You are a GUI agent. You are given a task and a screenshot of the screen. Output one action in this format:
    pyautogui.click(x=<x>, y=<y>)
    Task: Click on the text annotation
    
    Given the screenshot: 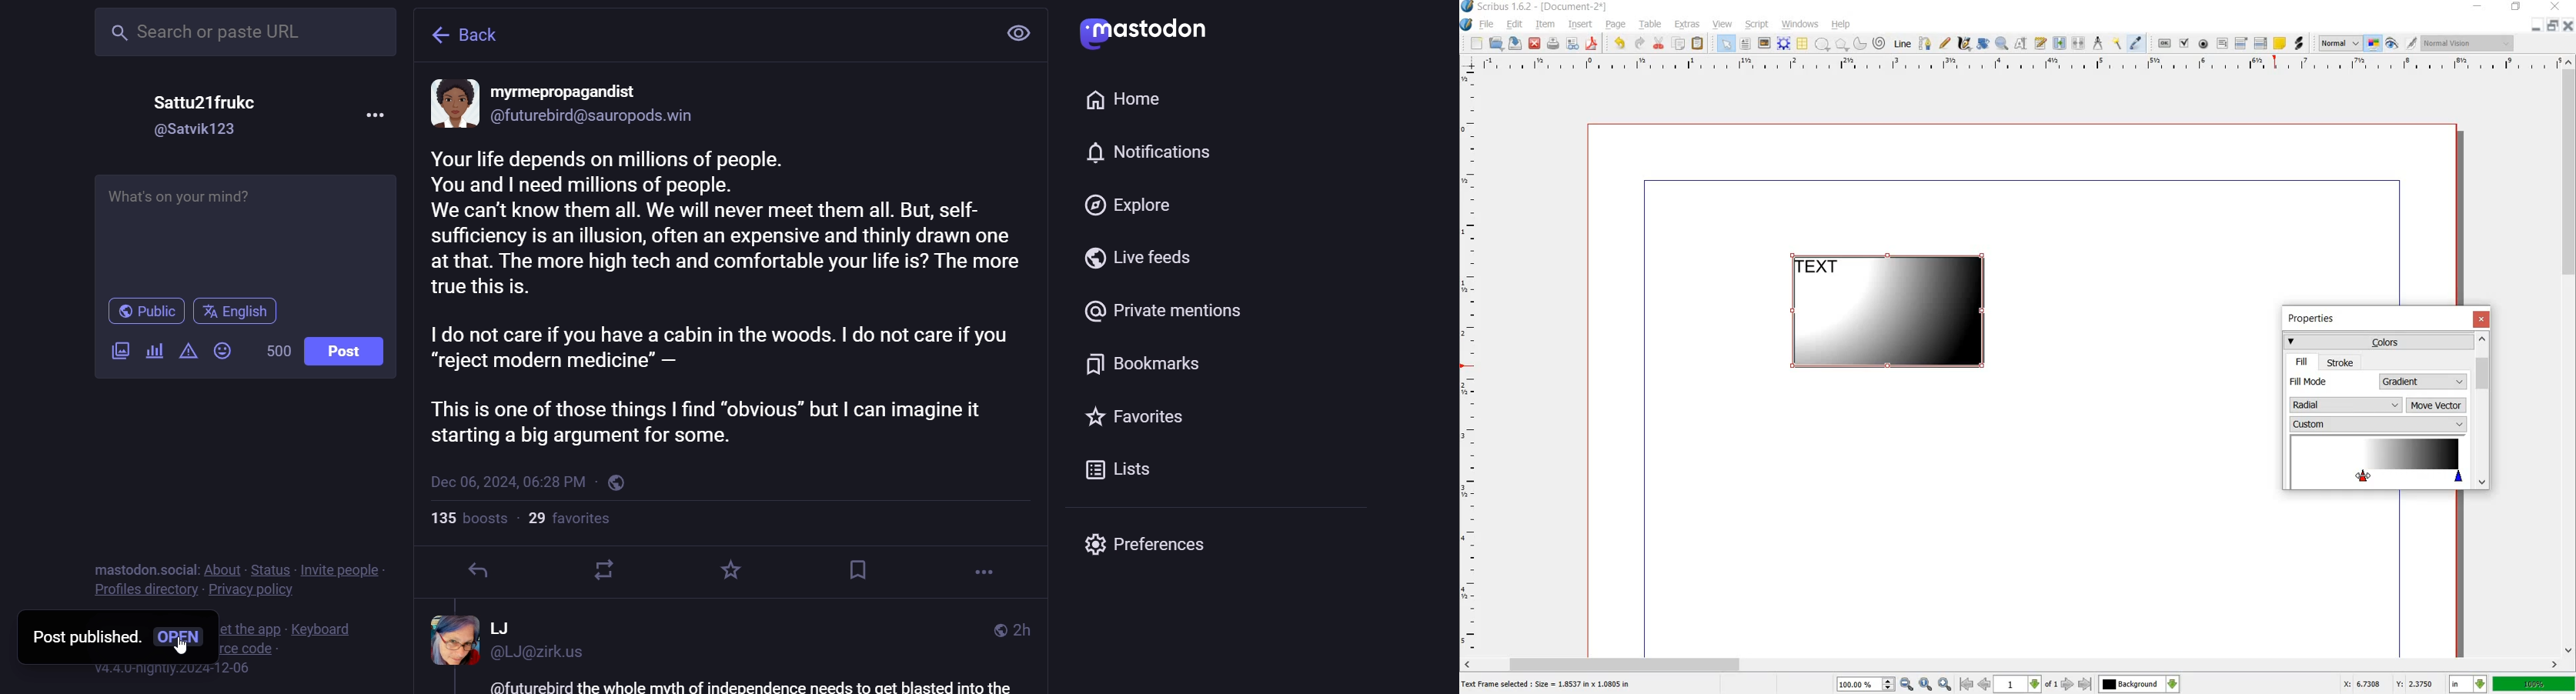 What is the action you would take?
    pyautogui.click(x=2280, y=43)
    